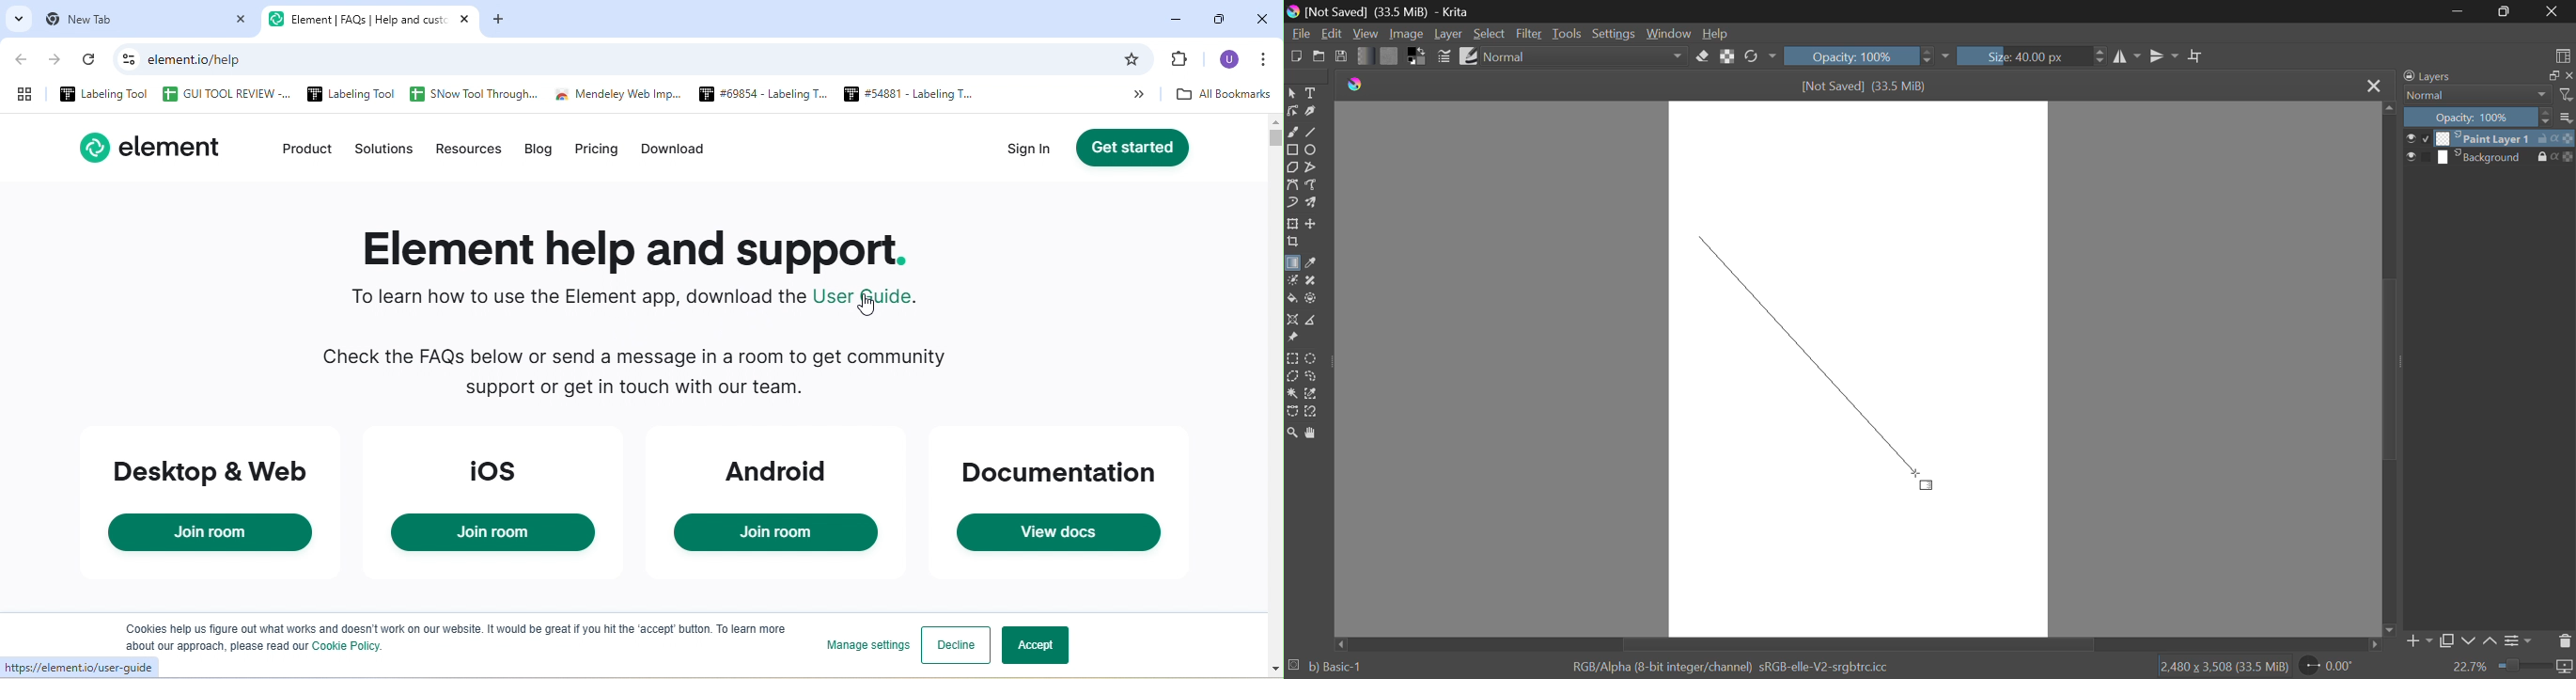  What do you see at coordinates (596, 152) in the screenshot?
I see `pricing` at bounding box center [596, 152].